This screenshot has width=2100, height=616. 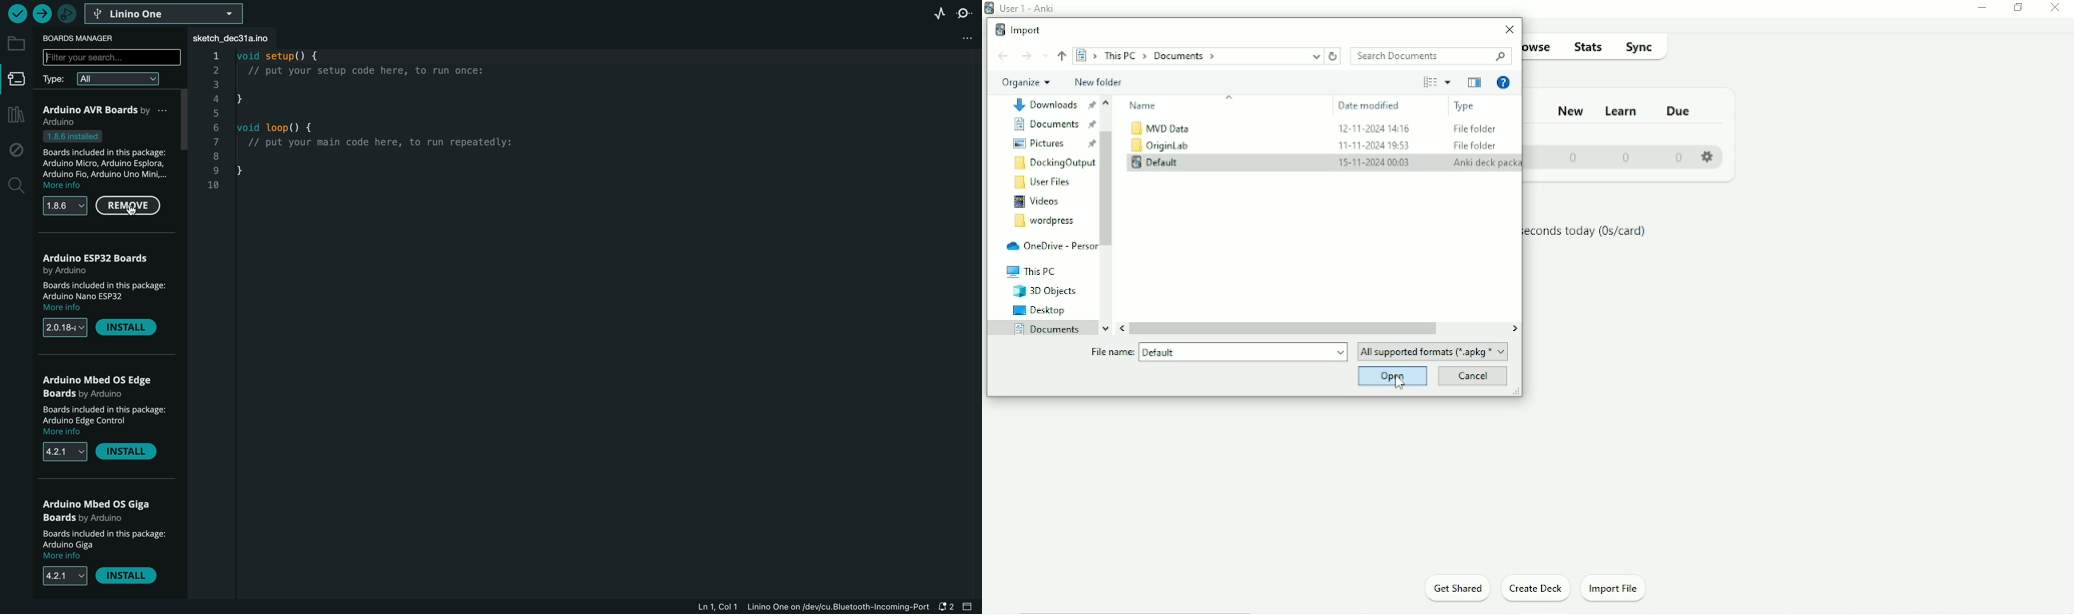 I want to click on Videos, so click(x=1040, y=202).